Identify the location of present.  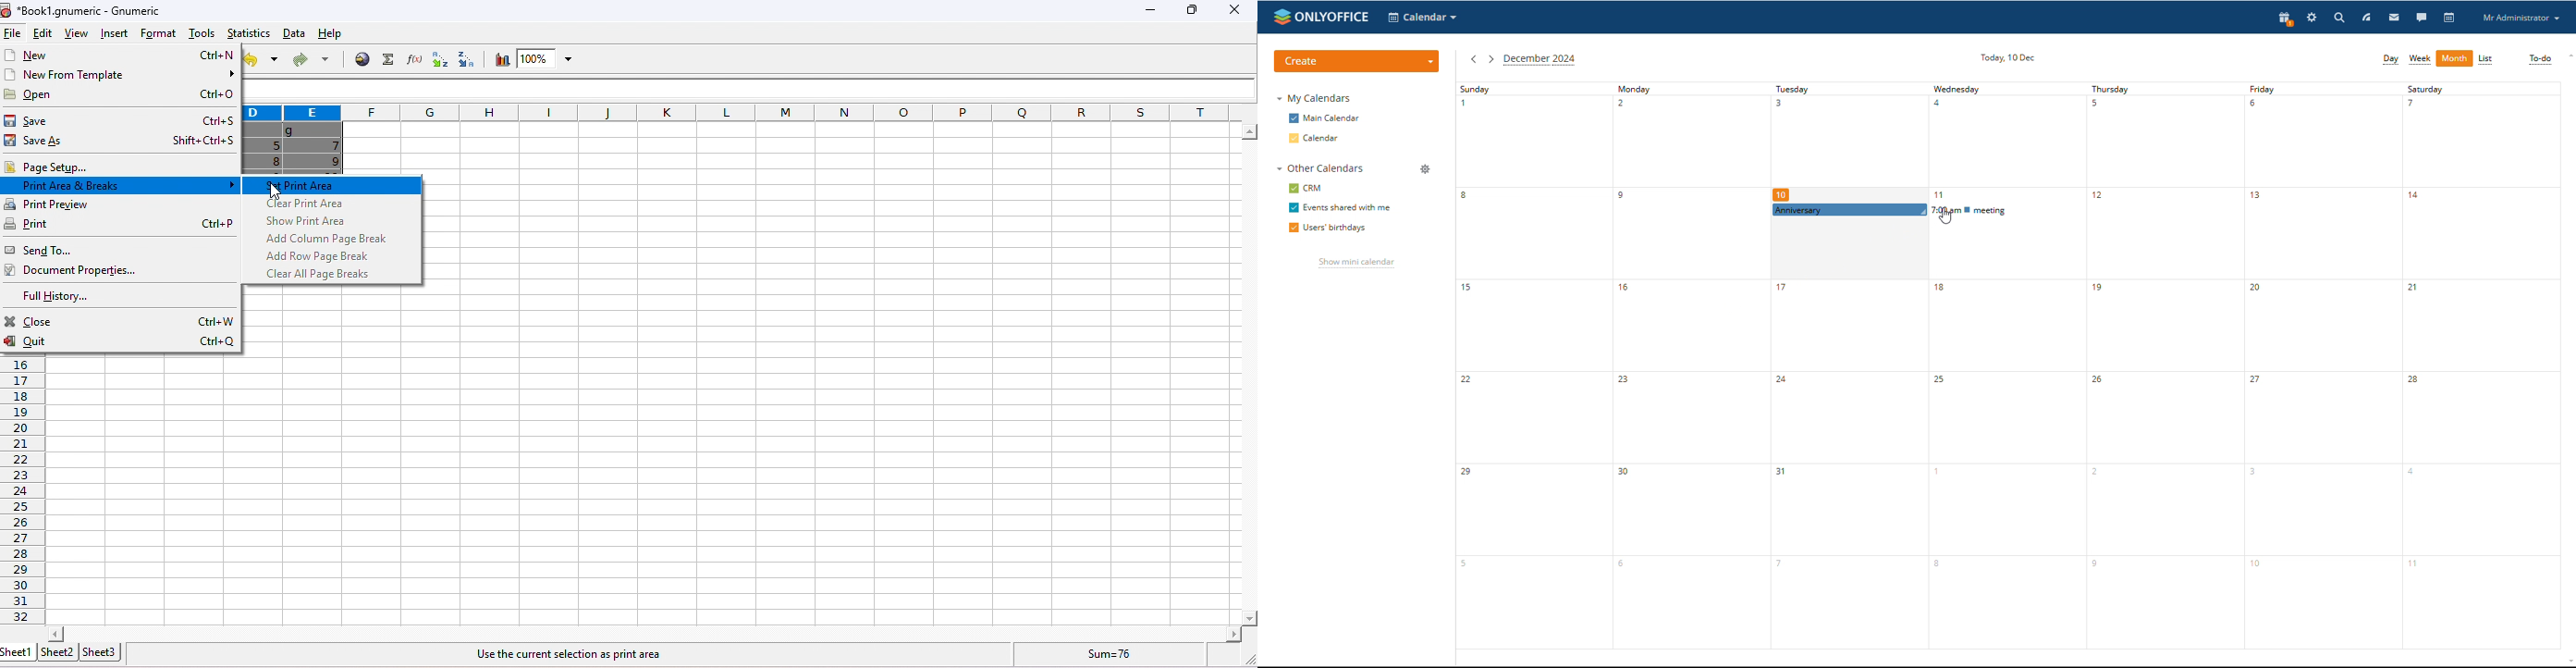
(2286, 18).